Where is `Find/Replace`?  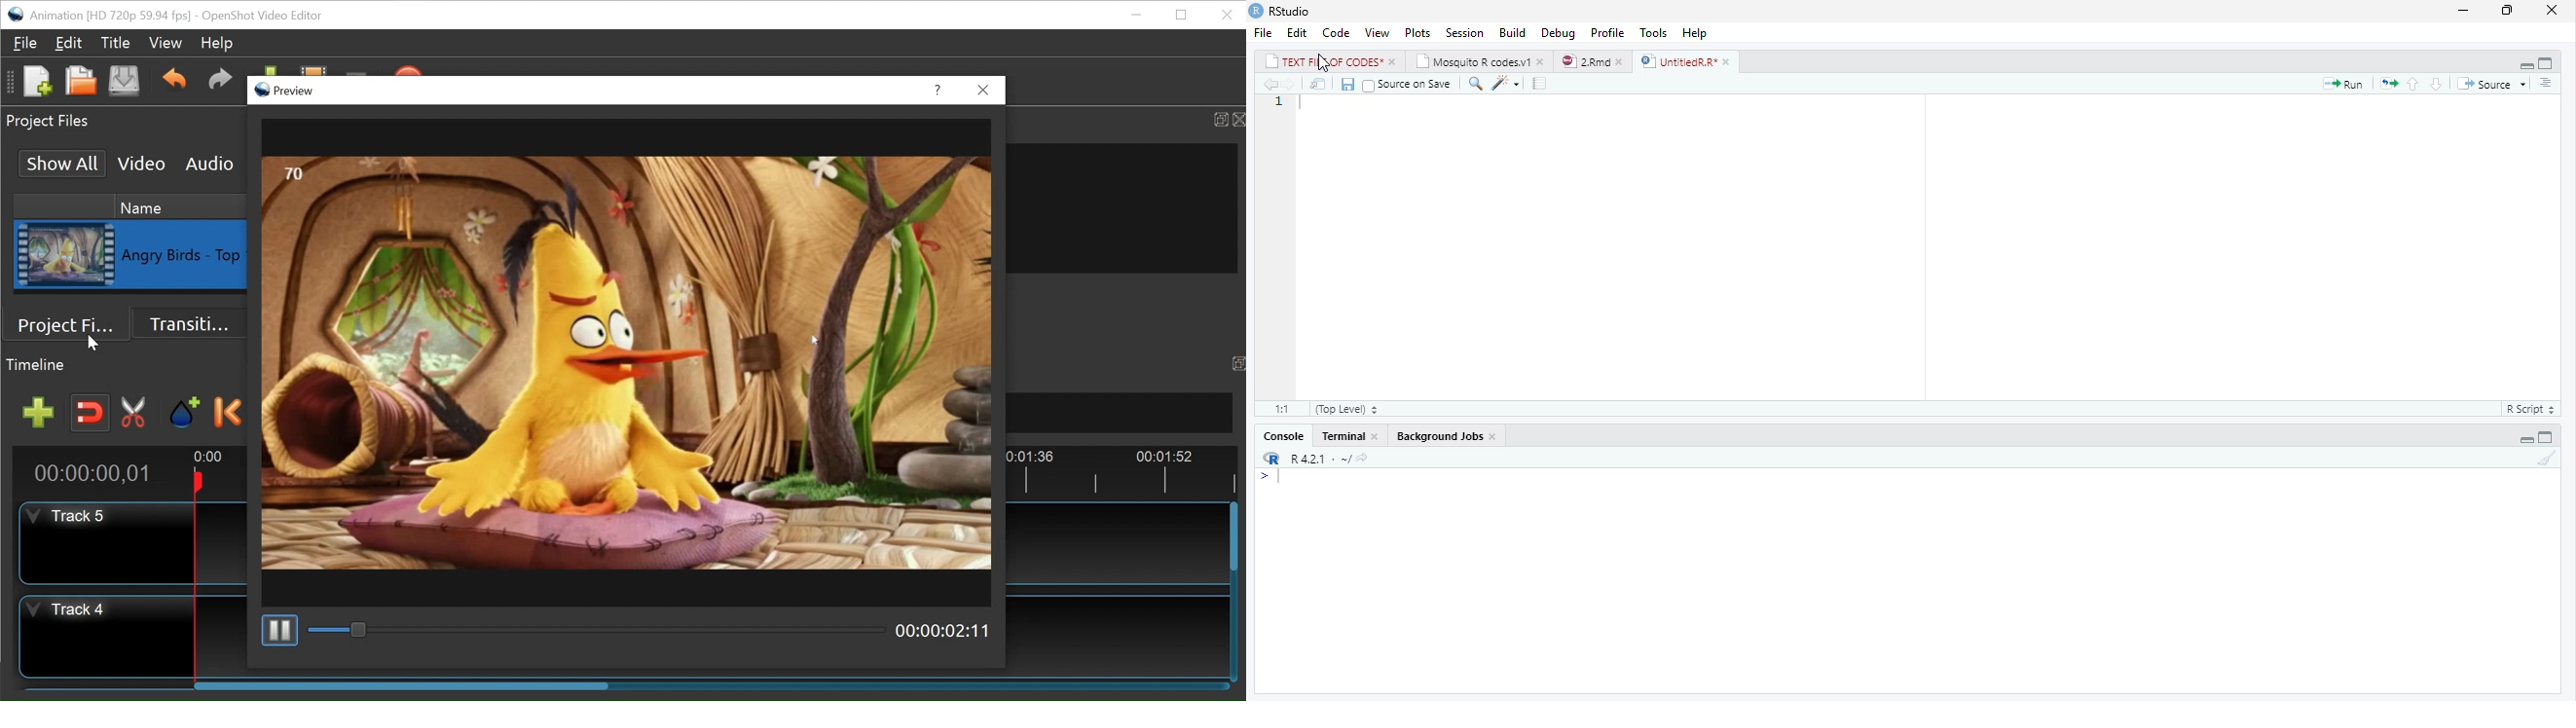
Find/Replace is located at coordinates (1474, 84).